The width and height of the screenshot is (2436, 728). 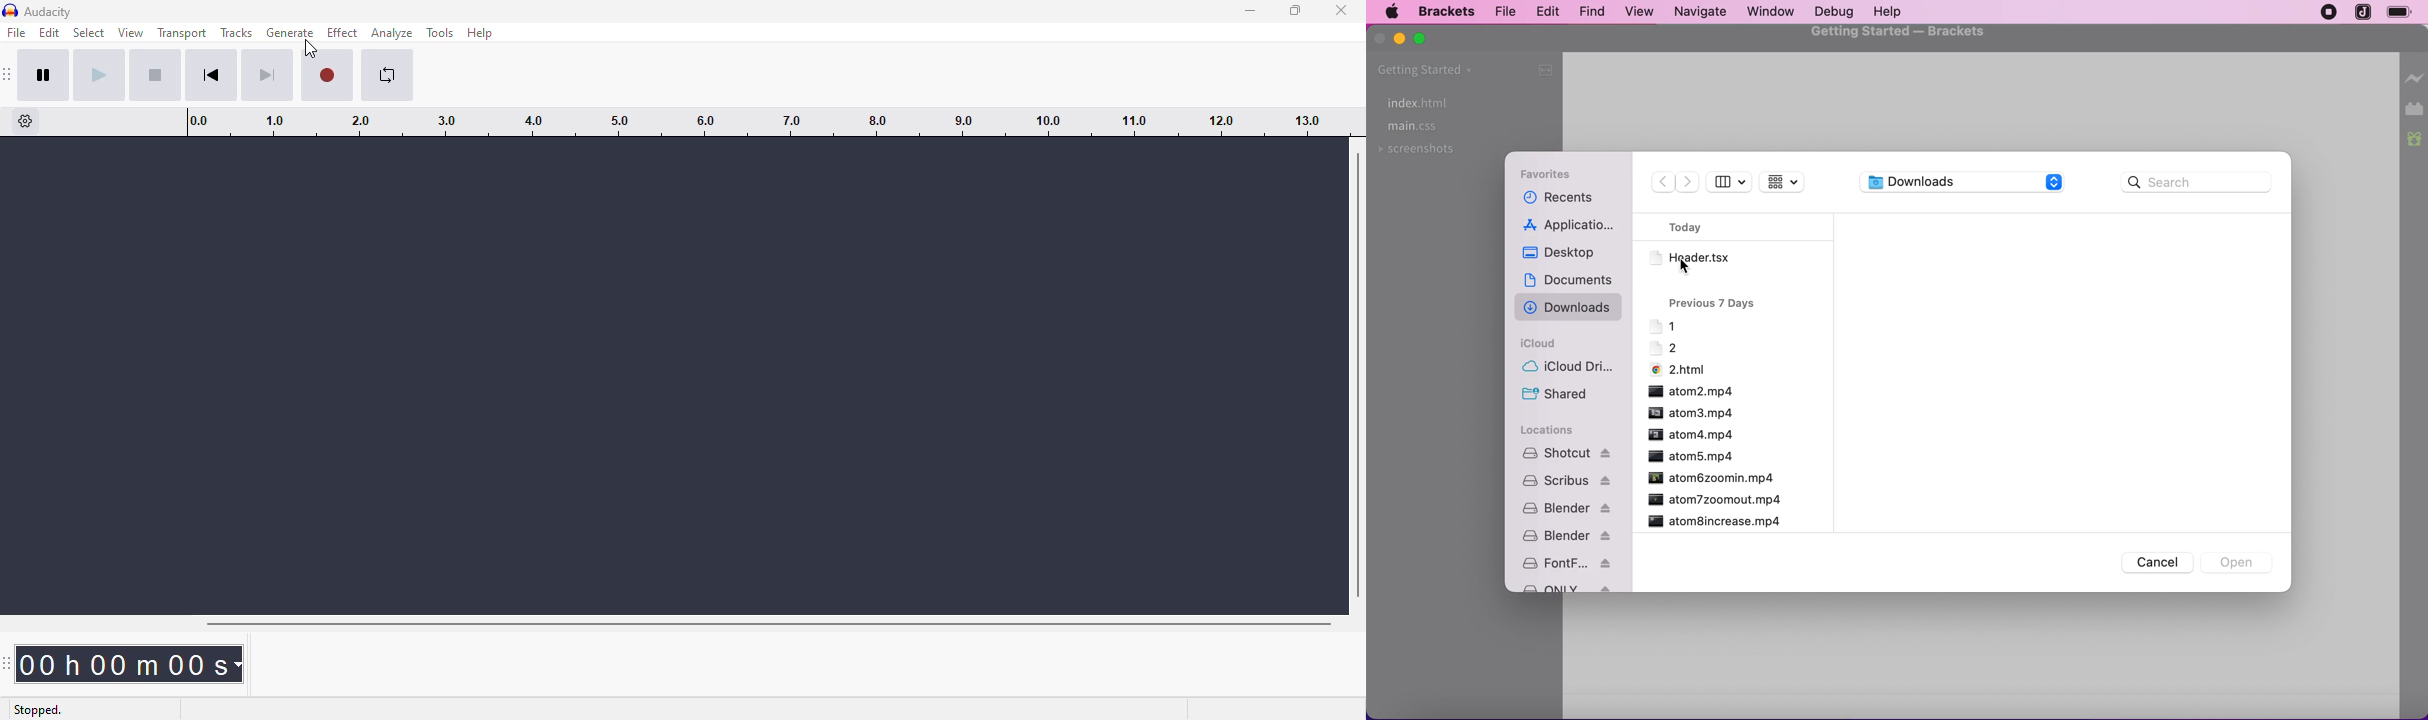 What do you see at coordinates (1663, 348) in the screenshot?
I see `2` at bounding box center [1663, 348].